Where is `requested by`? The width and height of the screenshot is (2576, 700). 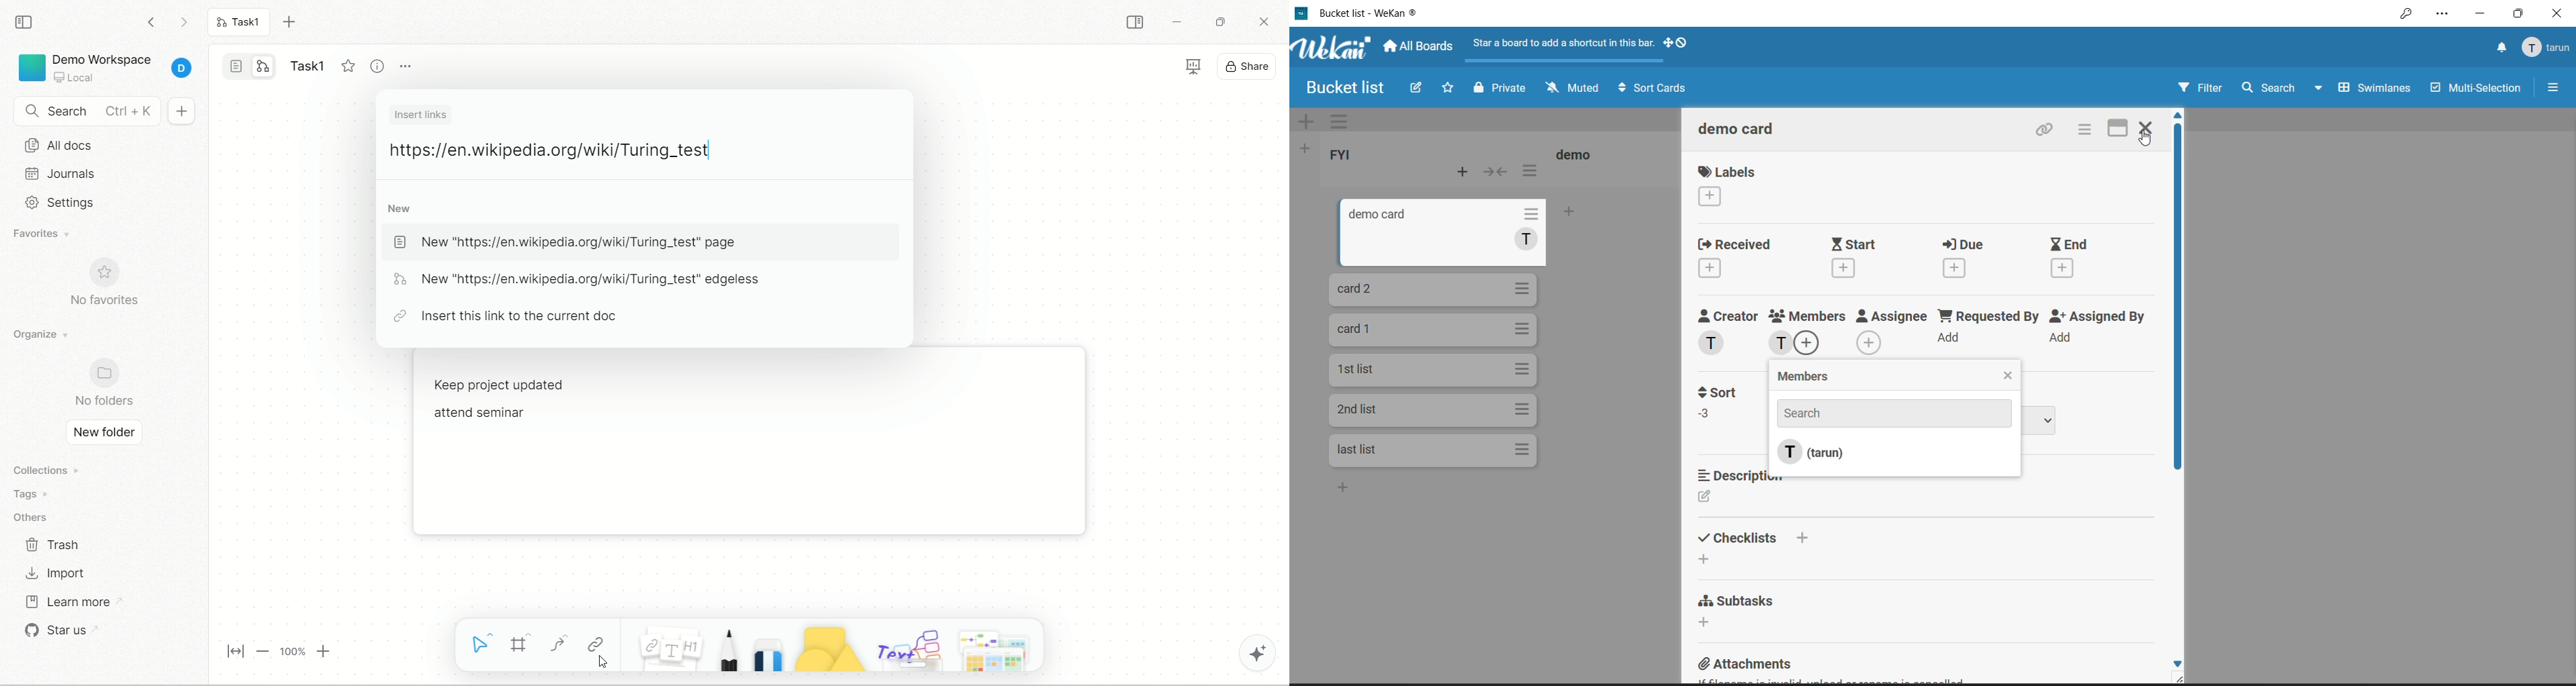
requested by is located at coordinates (1988, 317).